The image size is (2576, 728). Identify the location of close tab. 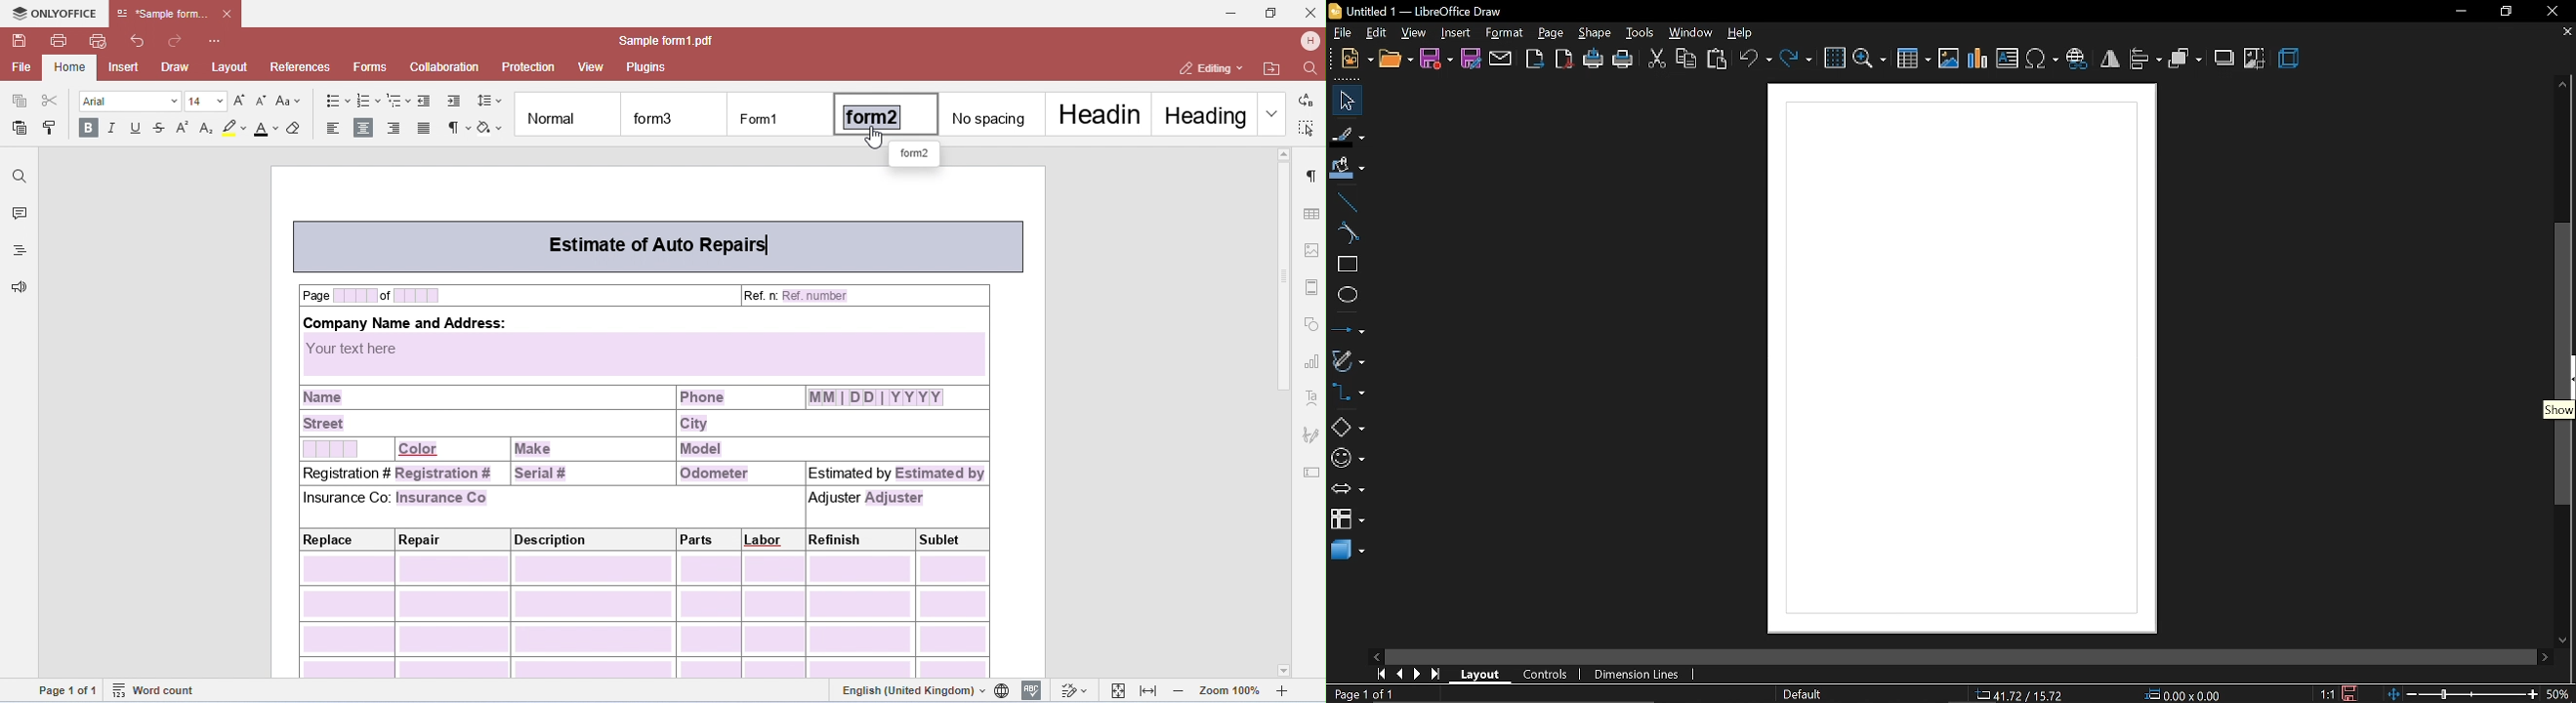
(2565, 32).